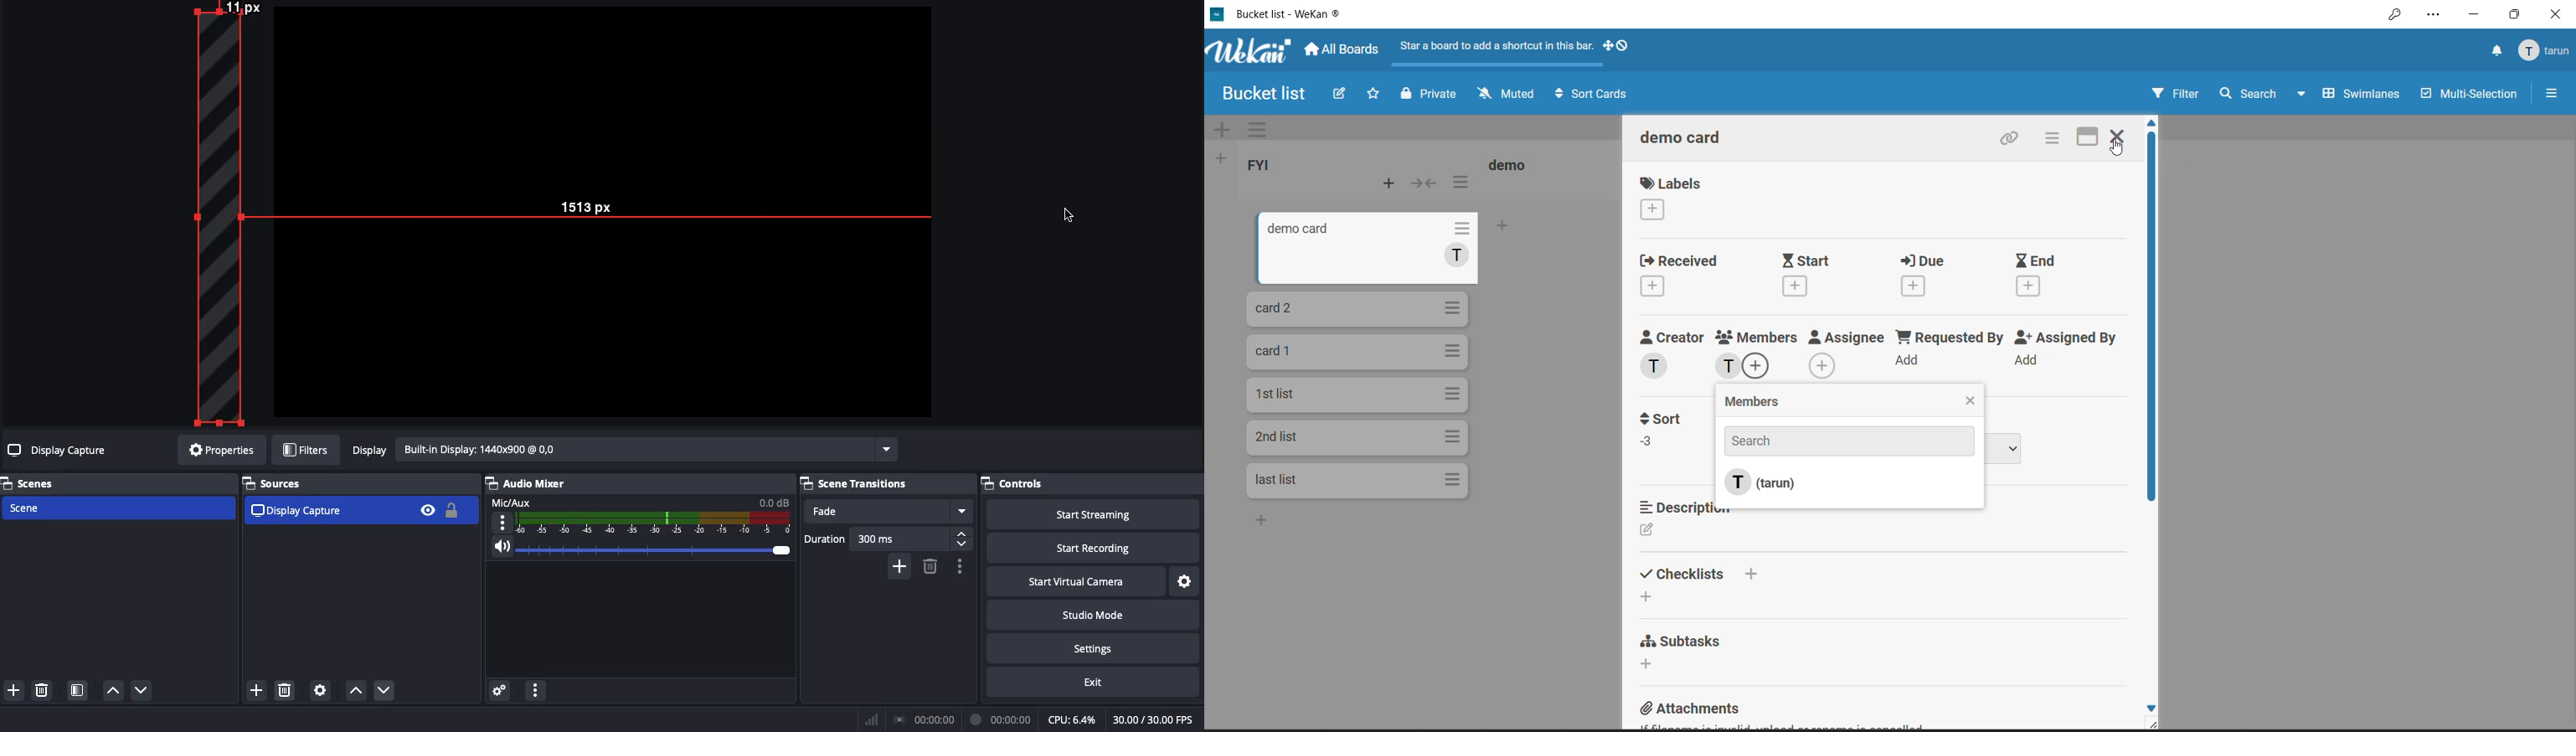  What do you see at coordinates (2029, 285) in the screenshot?
I see `add date` at bounding box center [2029, 285].